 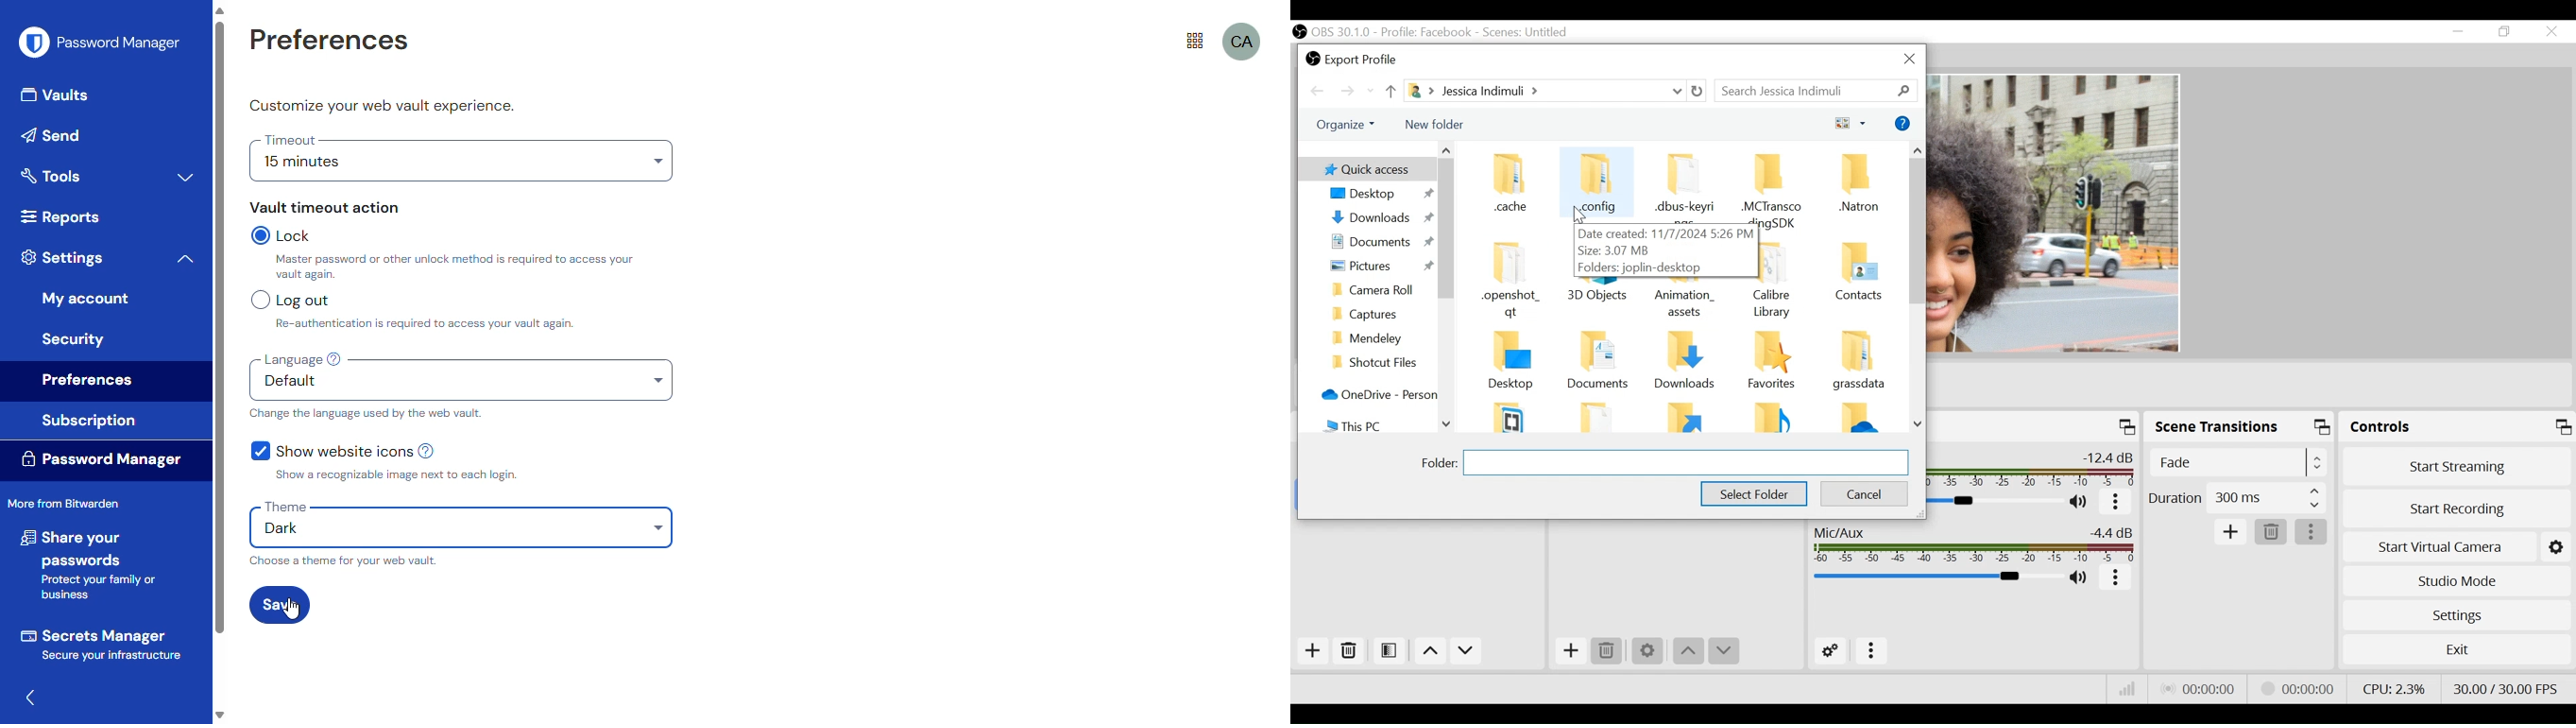 What do you see at coordinates (1516, 416) in the screenshot?
I see `Folder` at bounding box center [1516, 416].